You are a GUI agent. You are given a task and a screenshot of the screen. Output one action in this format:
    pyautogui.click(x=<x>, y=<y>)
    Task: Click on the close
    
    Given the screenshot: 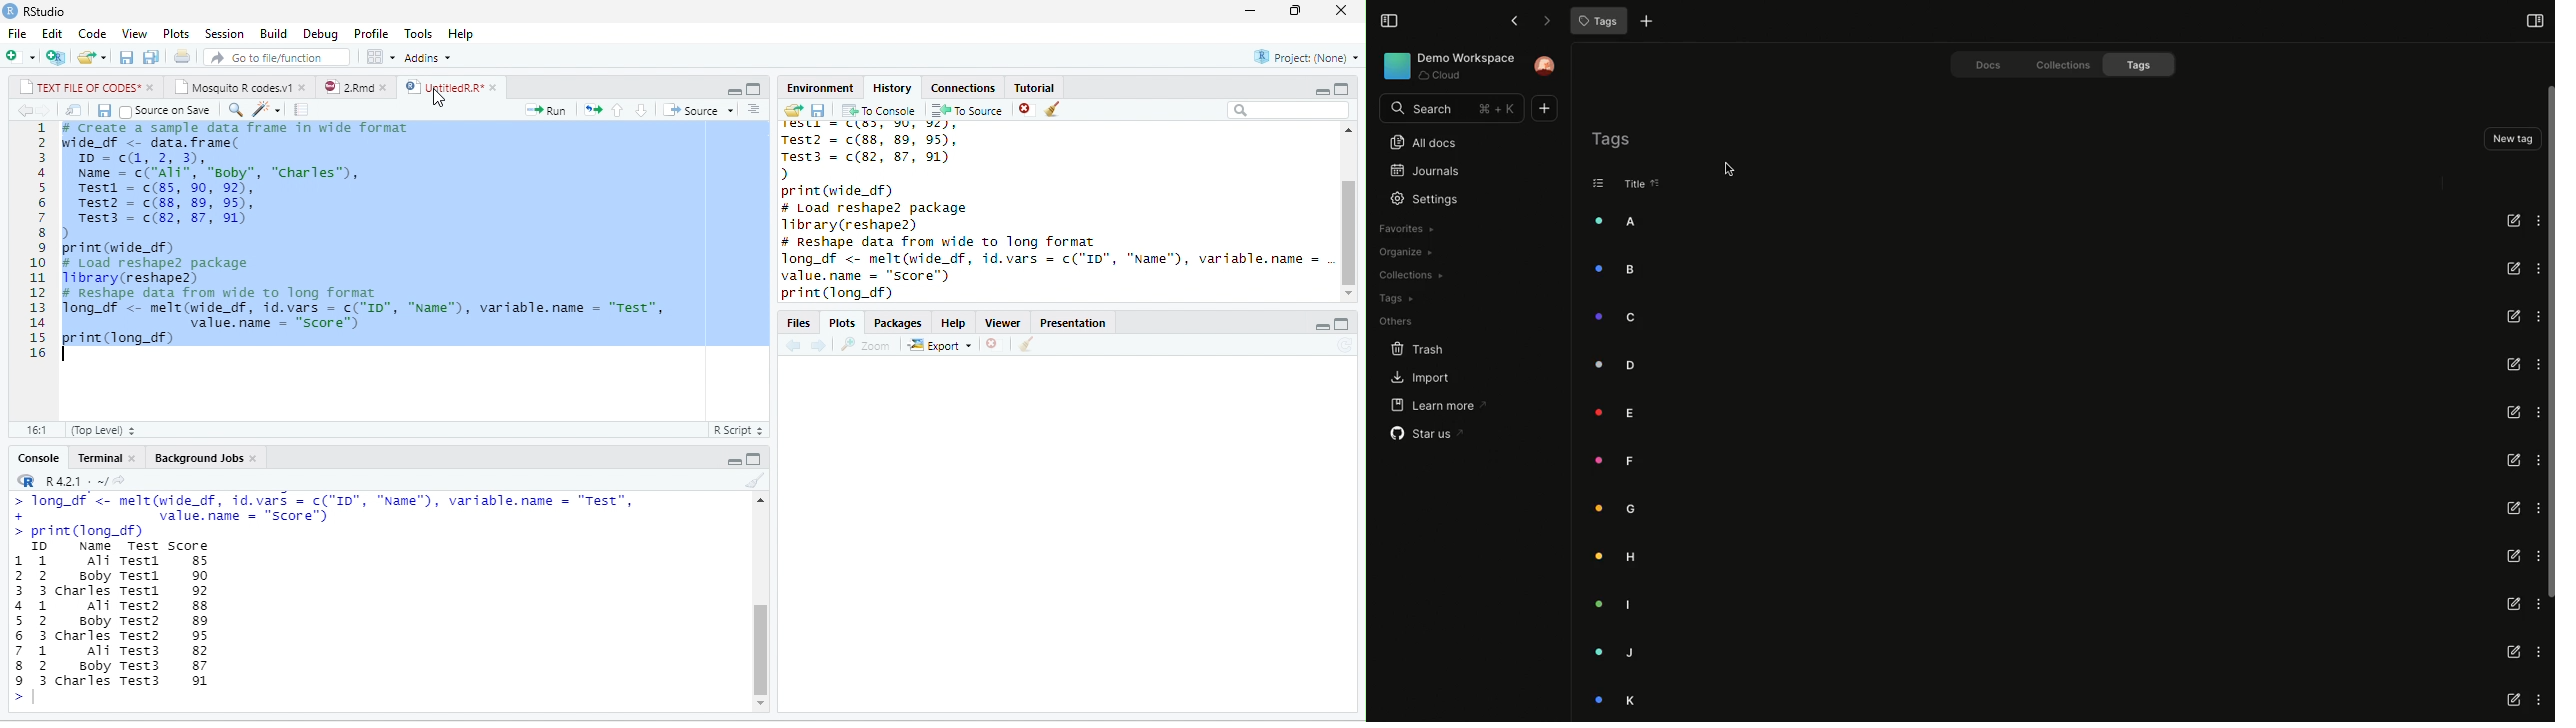 What is the action you would take?
    pyautogui.click(x=496, y=88)
    